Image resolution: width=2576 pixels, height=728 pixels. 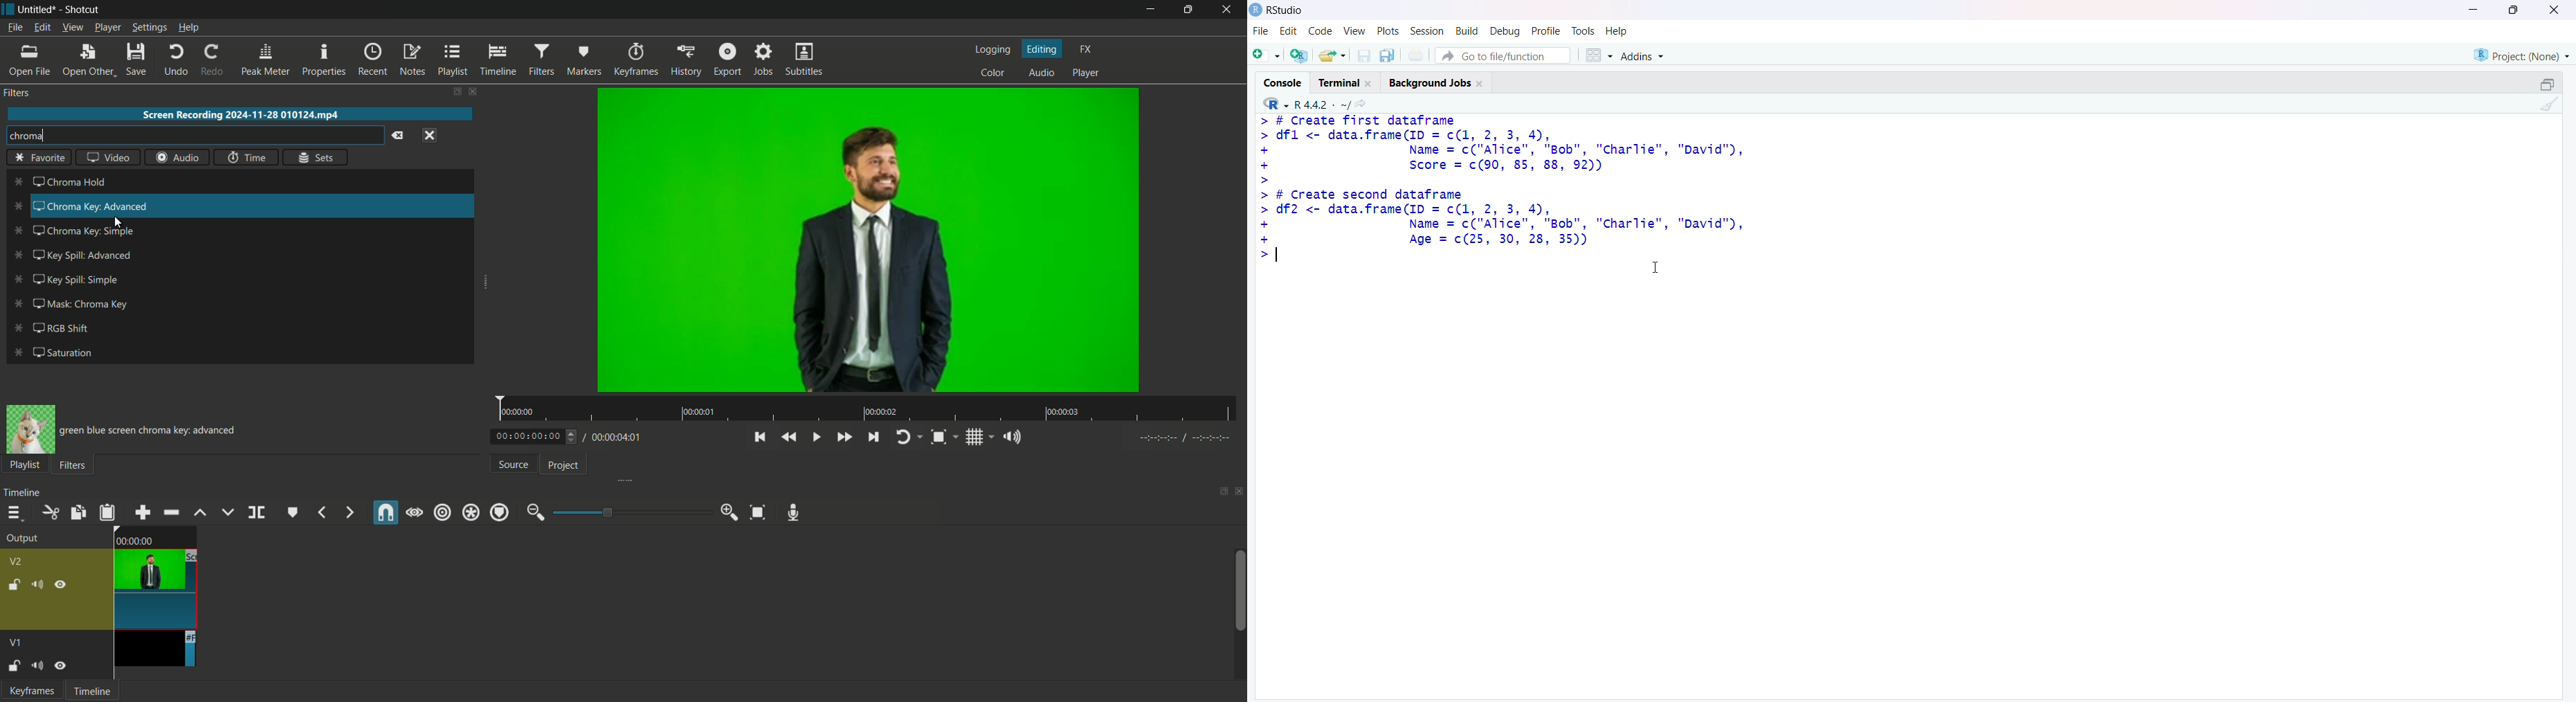 What do you see at coordinates (84, 303) in the screenshot?
I see `mask chroma key` at bounding box center [84, 303].